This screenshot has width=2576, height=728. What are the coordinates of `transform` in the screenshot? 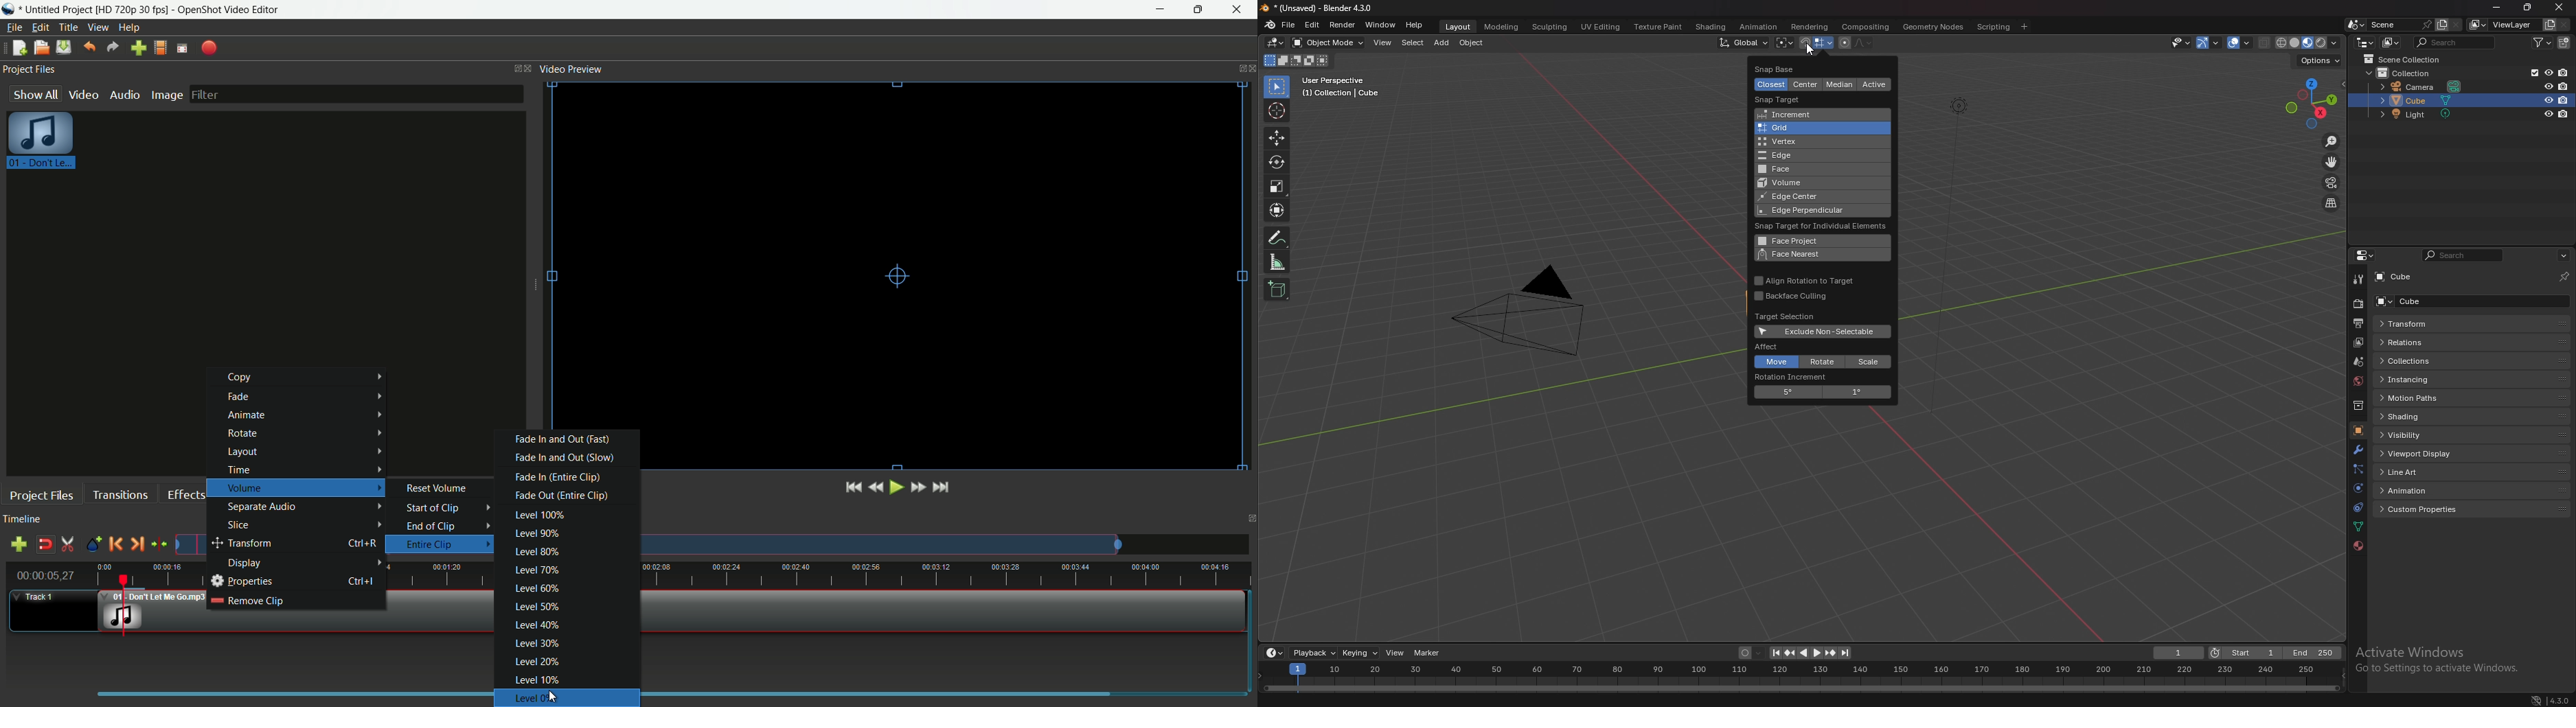 It's located at (2421, 324).